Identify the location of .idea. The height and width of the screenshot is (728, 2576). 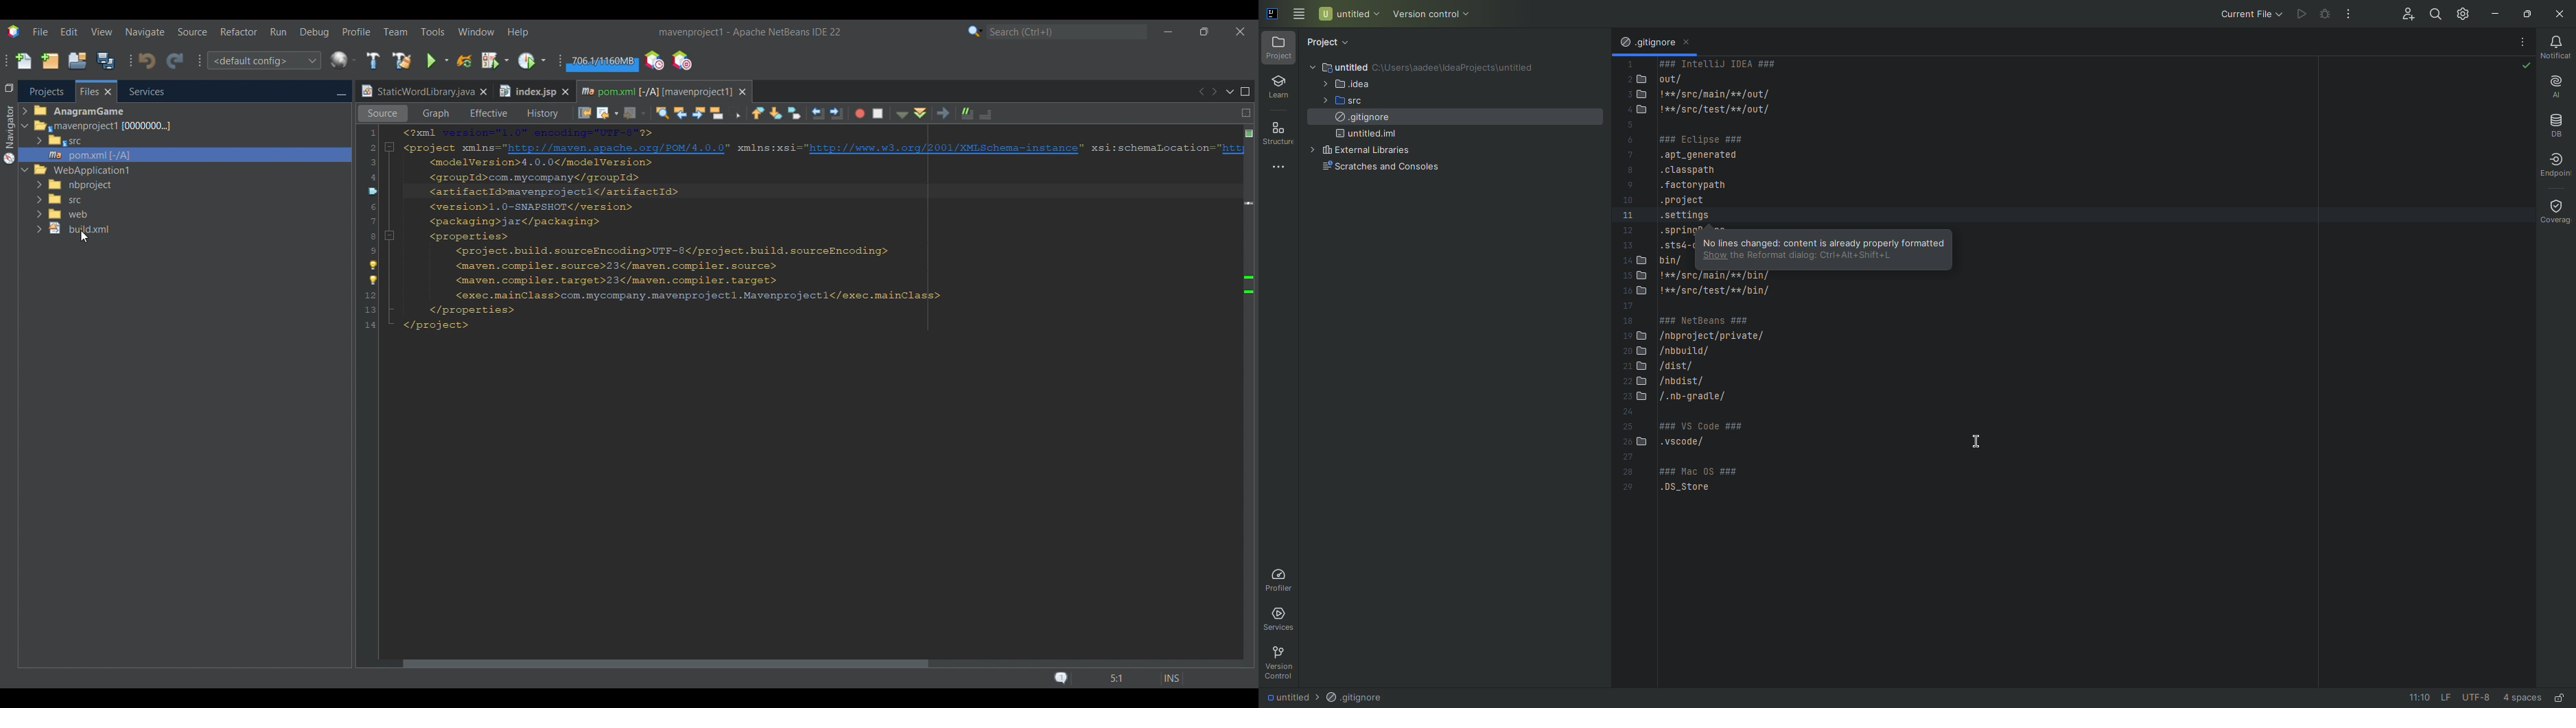
(1350, 84).